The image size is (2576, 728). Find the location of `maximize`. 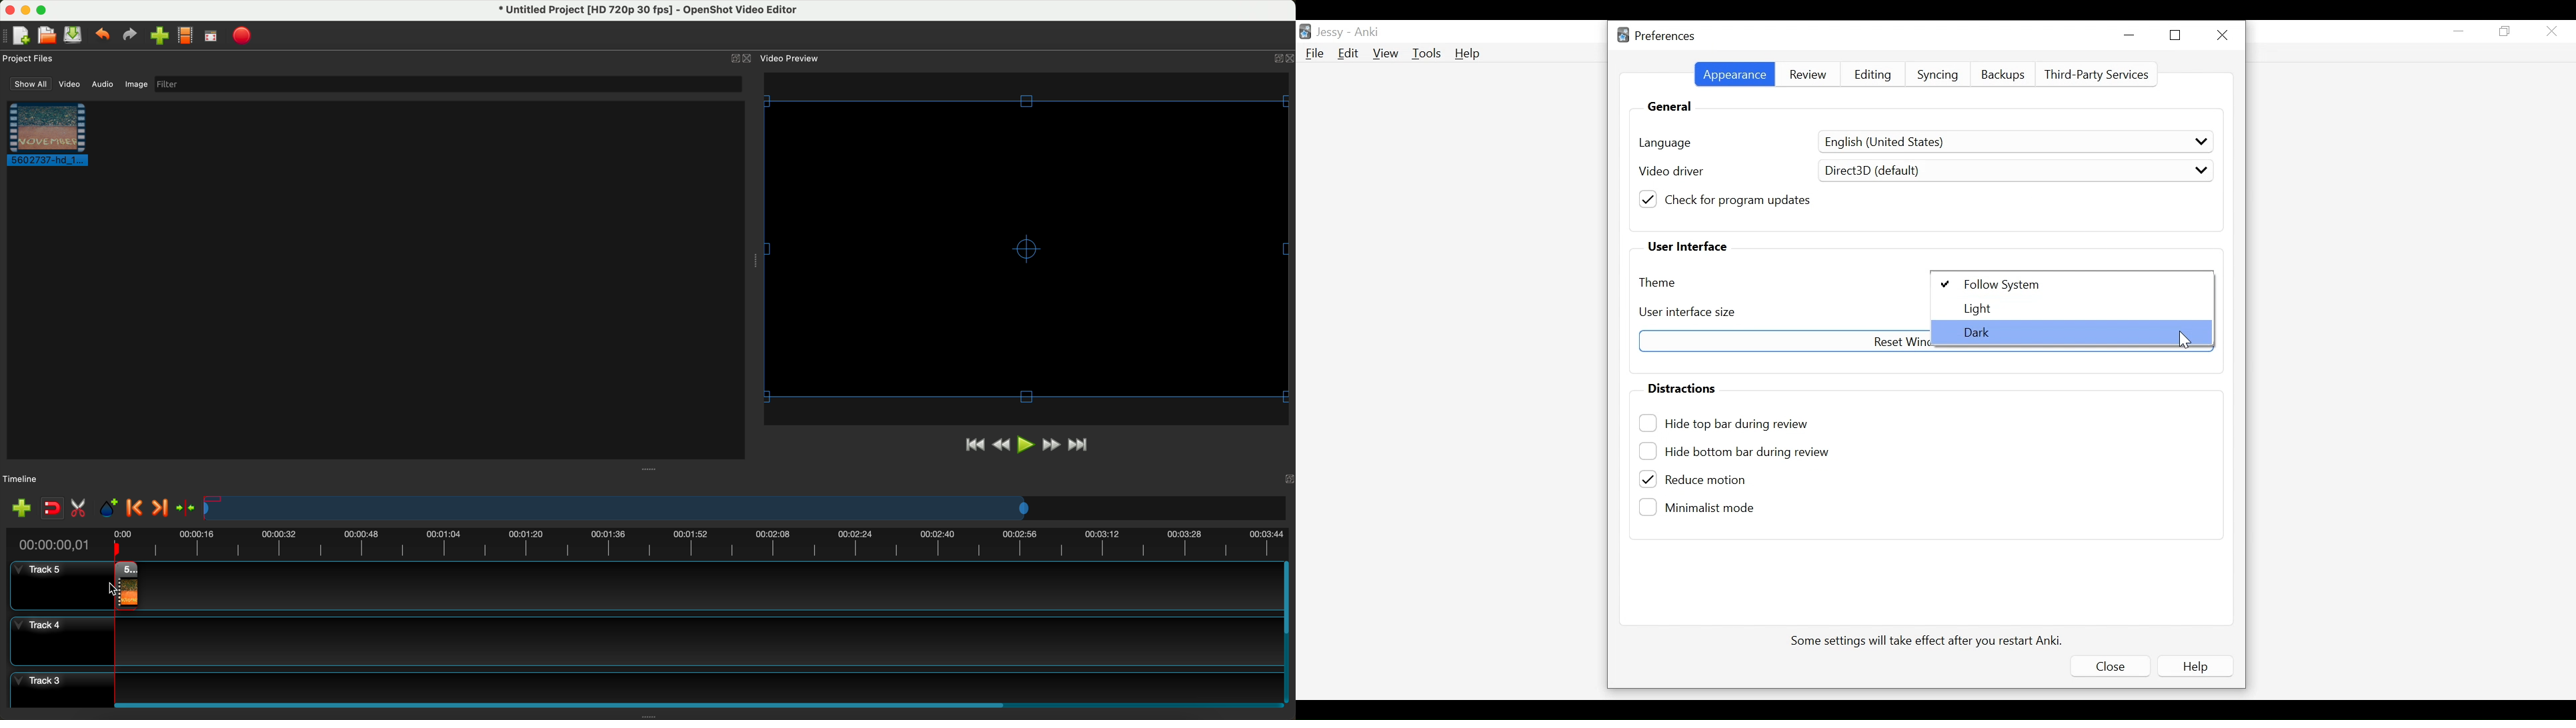

maximize is located at coordinates (44, 10).